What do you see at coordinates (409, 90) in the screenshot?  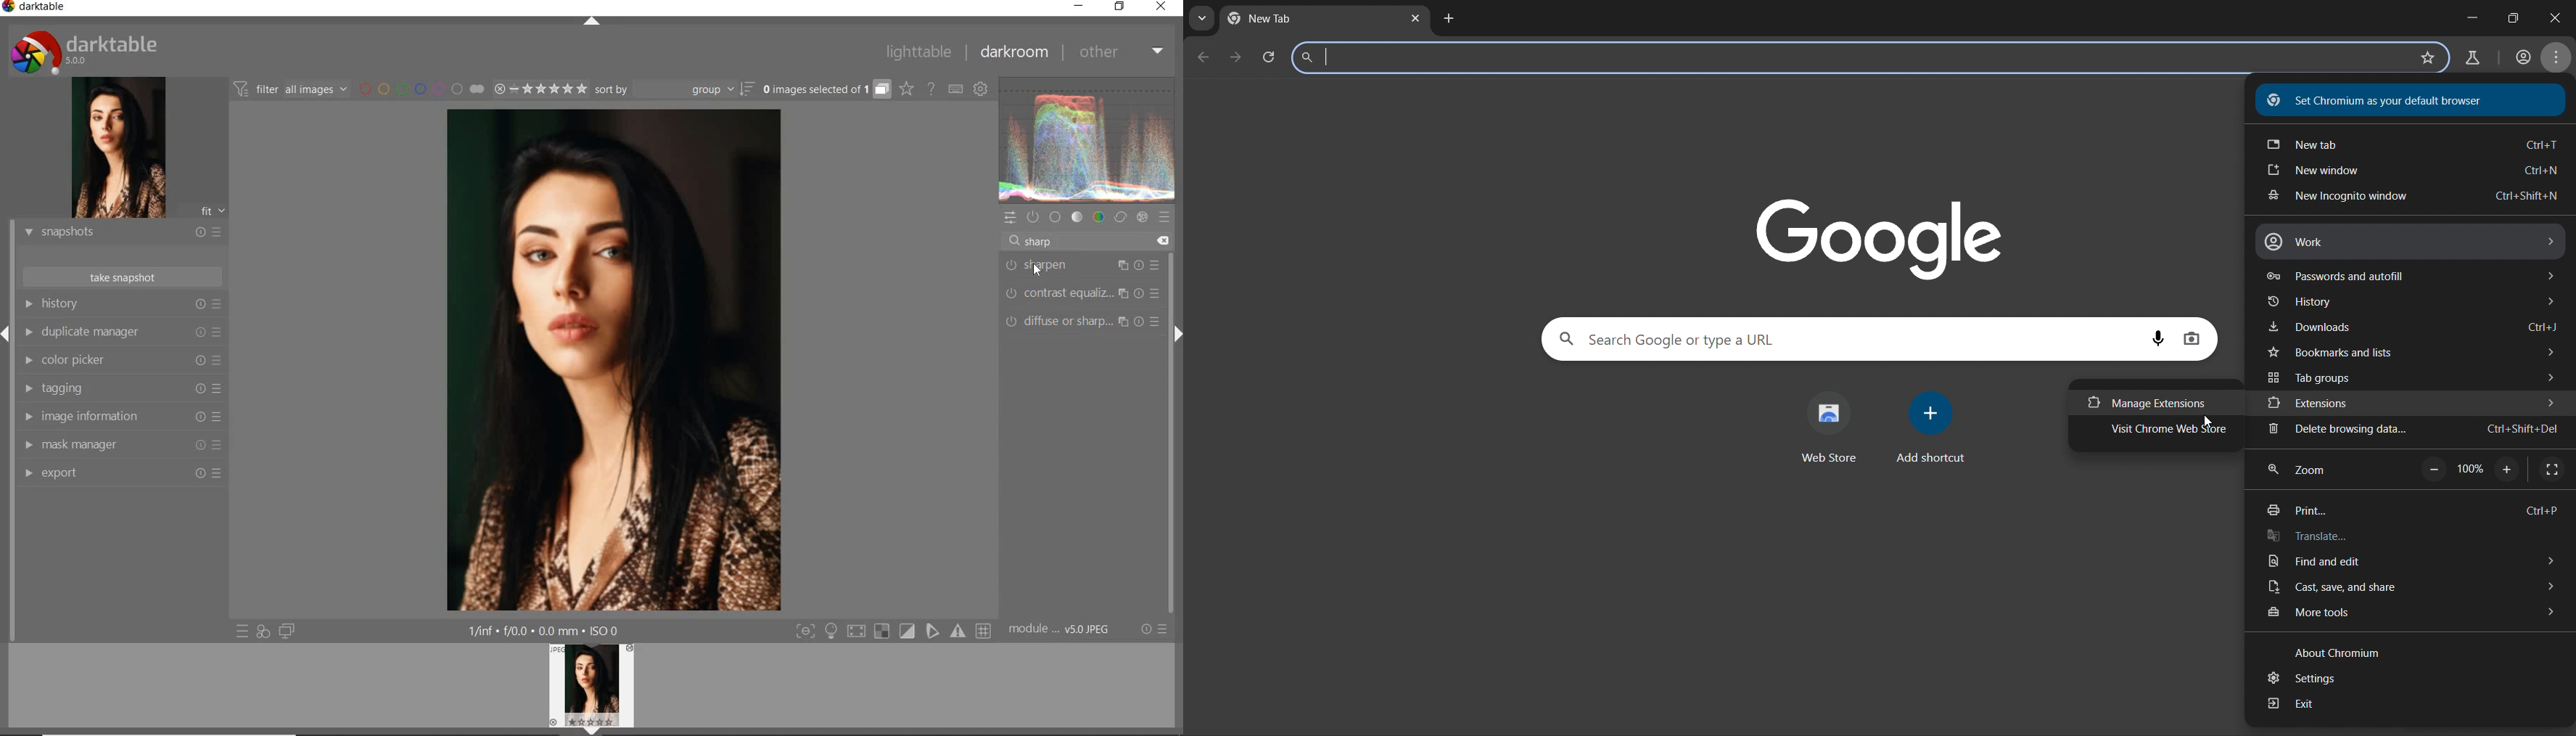 I see `filter images by color labels` at bounding box center [409, 90].